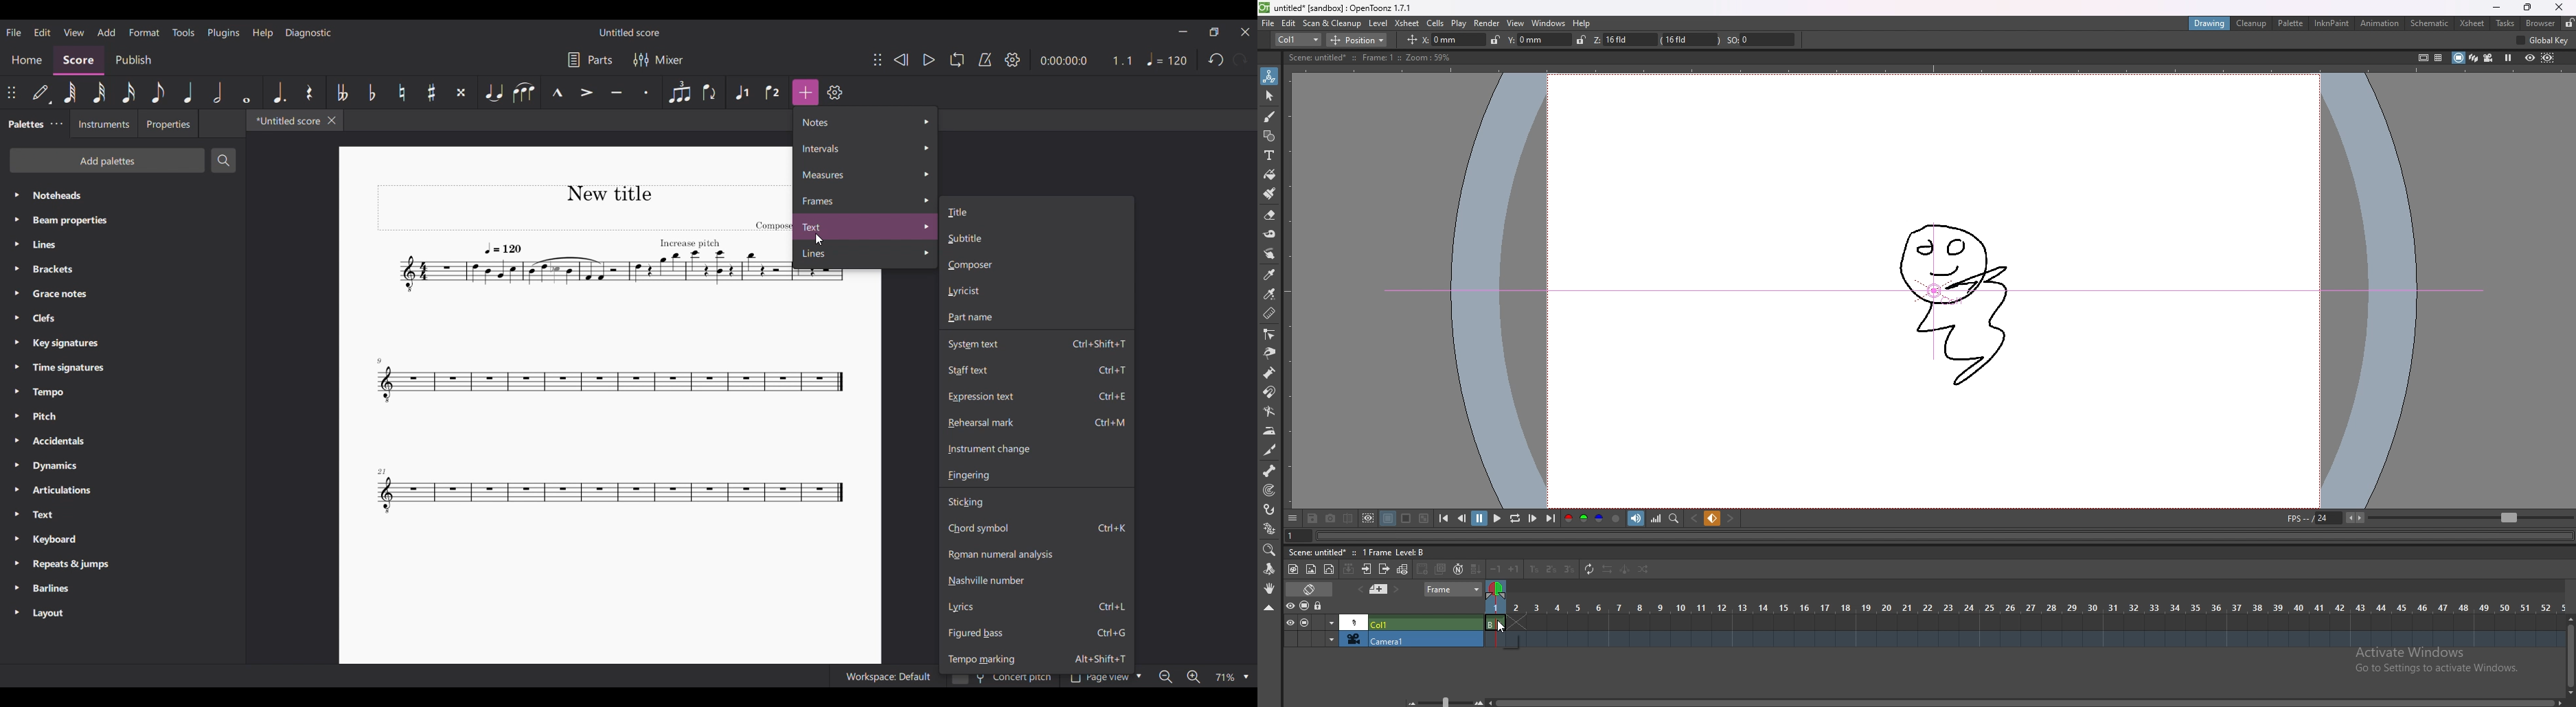 Image resolution: width=2576 pixels, height=728 pixels. Describe the element at coordinates (1103, 680) in the screenshot. I see `Page view options` at that location.